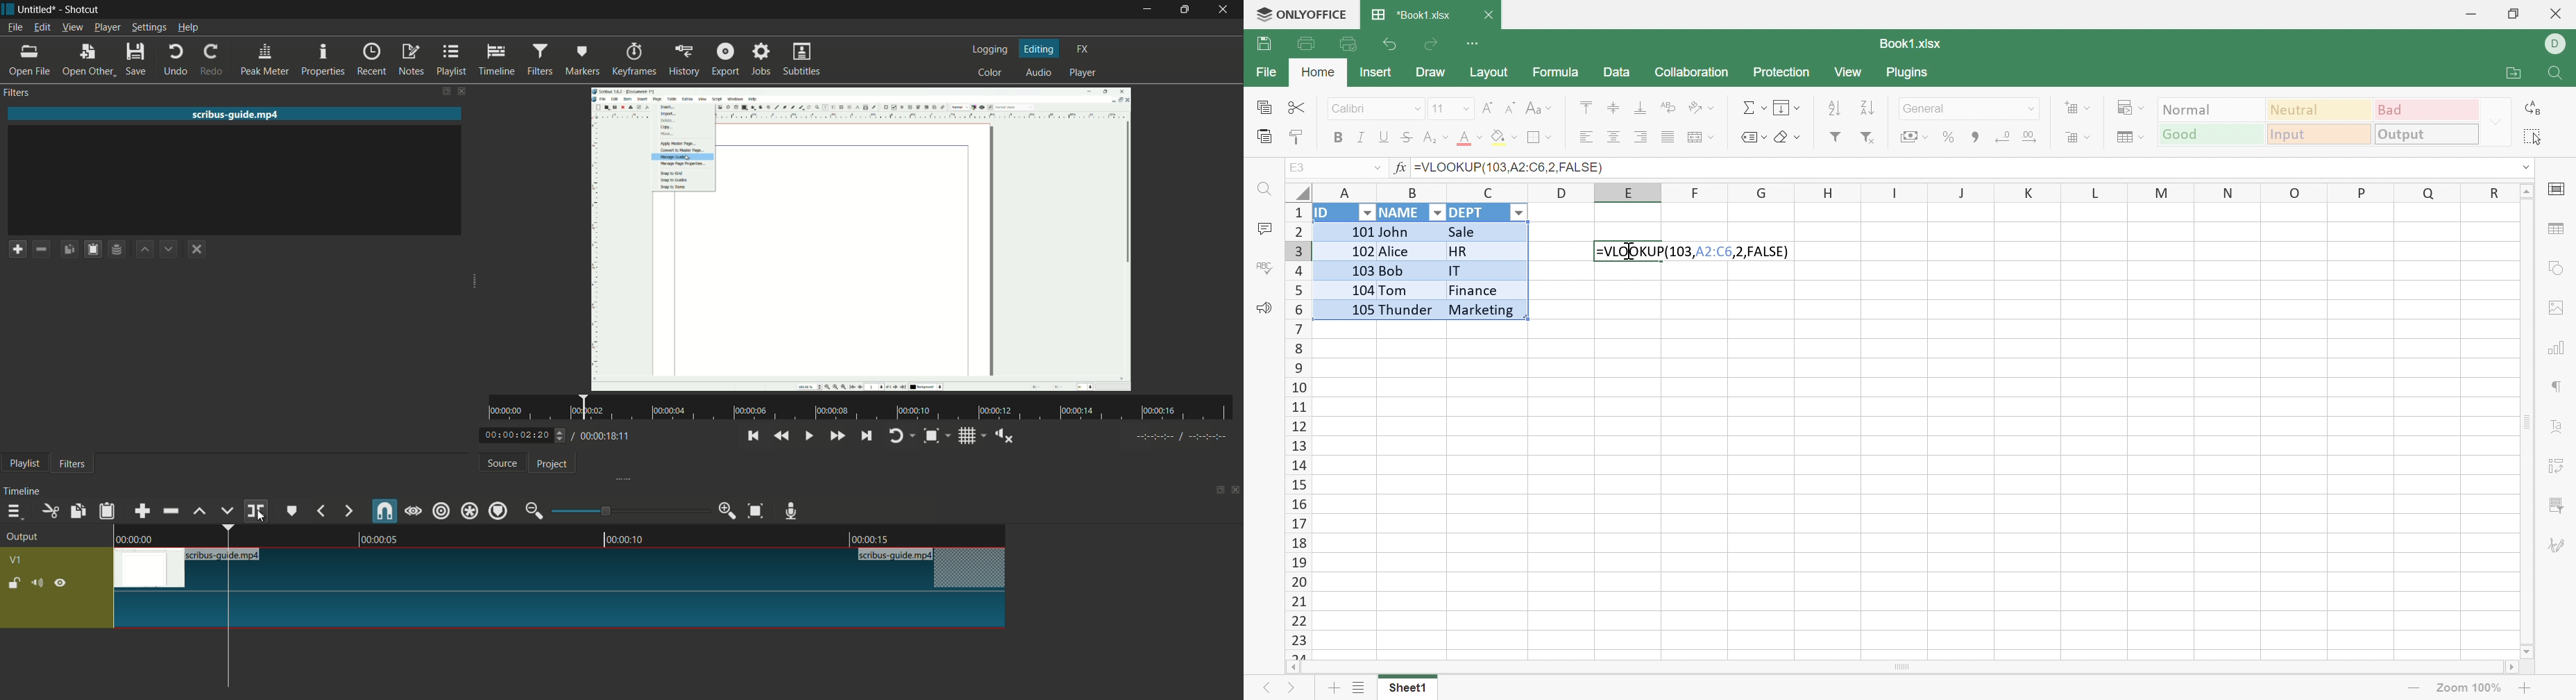 This screenshot has height=700, width=2576. What do you see at coordinates (440, 510) in the screenshot?
I see `ripple` at bounding box center [440, 510].